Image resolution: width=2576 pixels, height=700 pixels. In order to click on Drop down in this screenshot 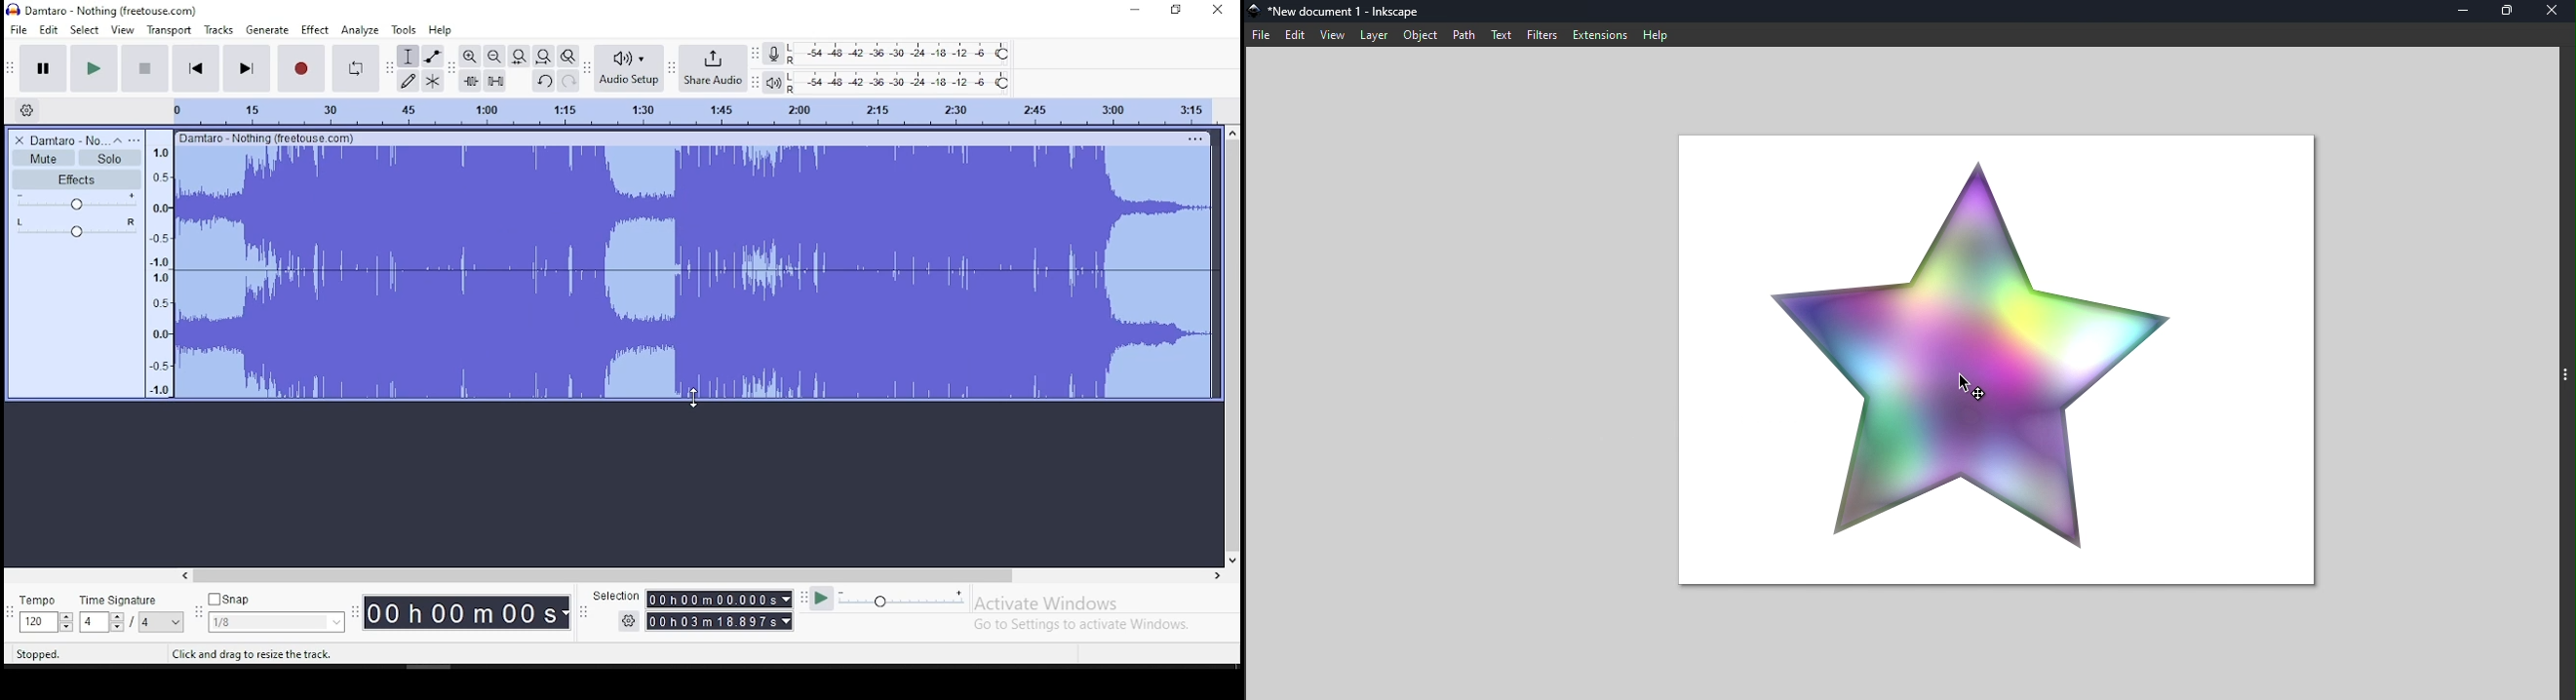, I will do `click(335, 620)`.